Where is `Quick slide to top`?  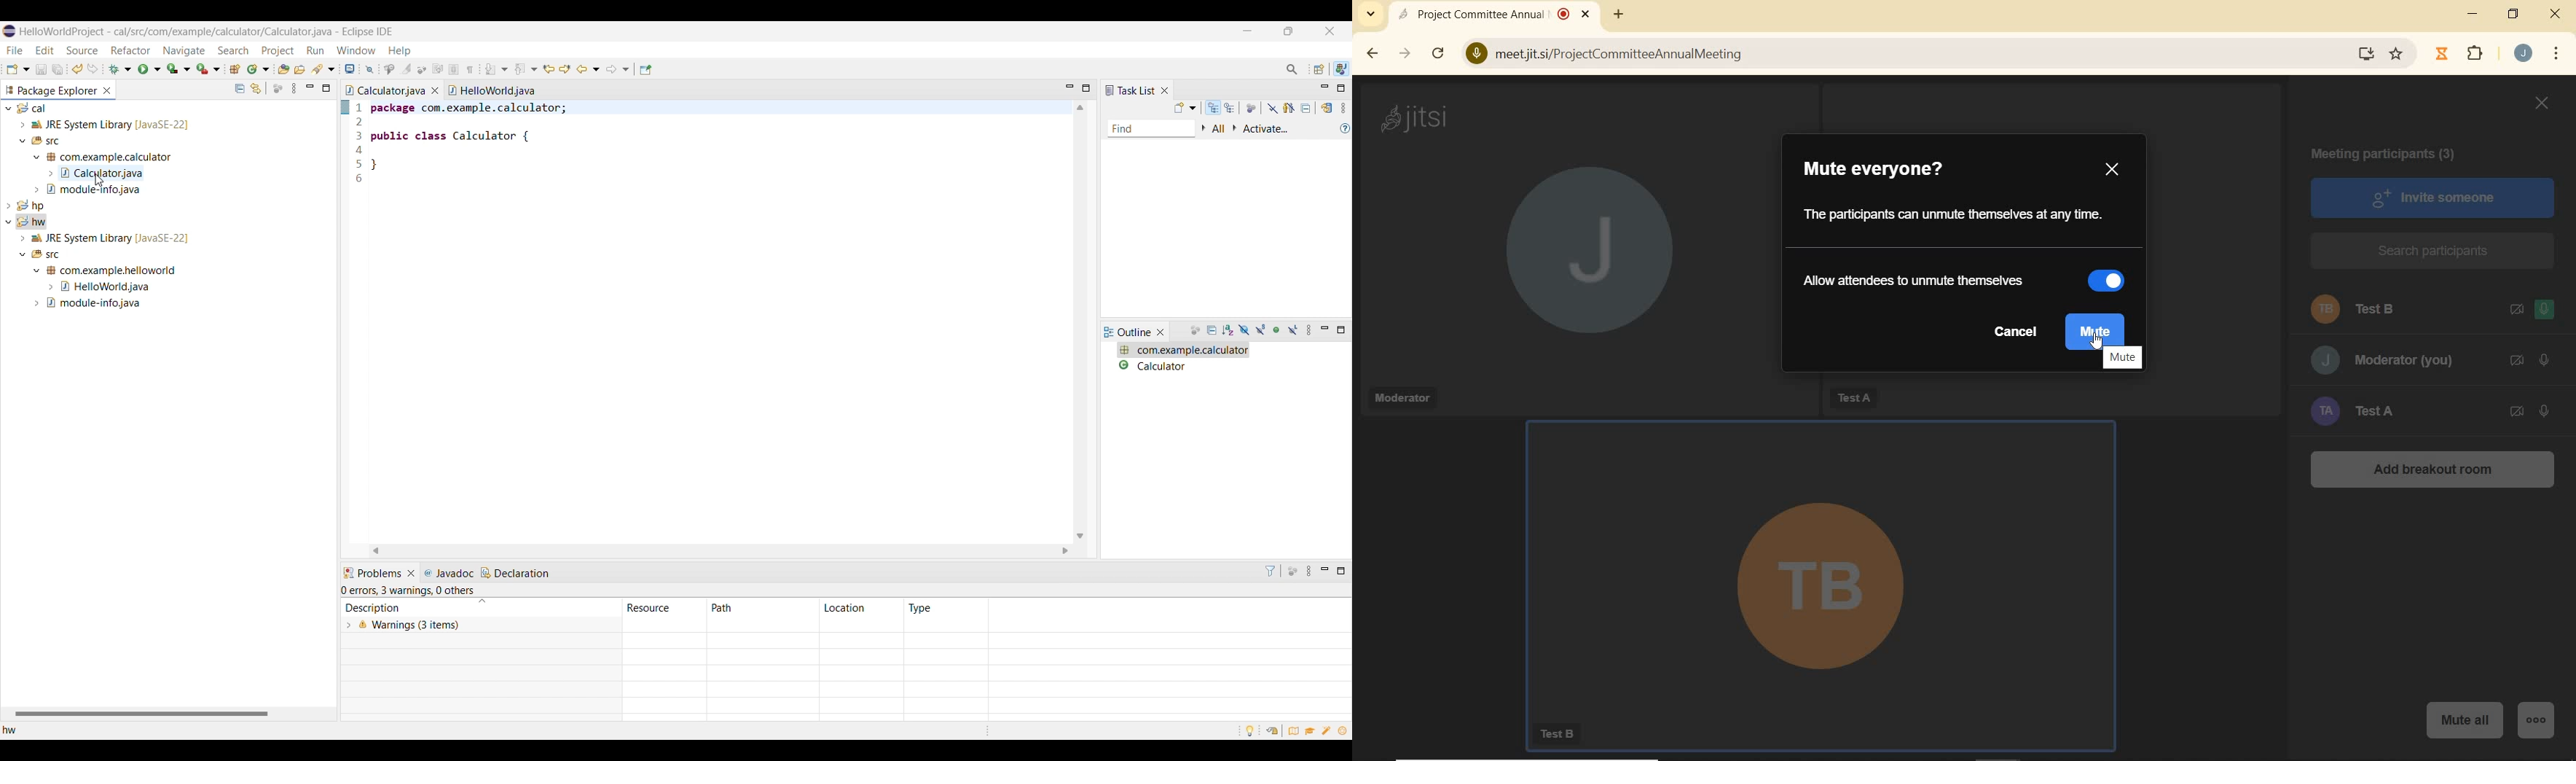
Quick slide to top is located at coordinates (1080, 108).